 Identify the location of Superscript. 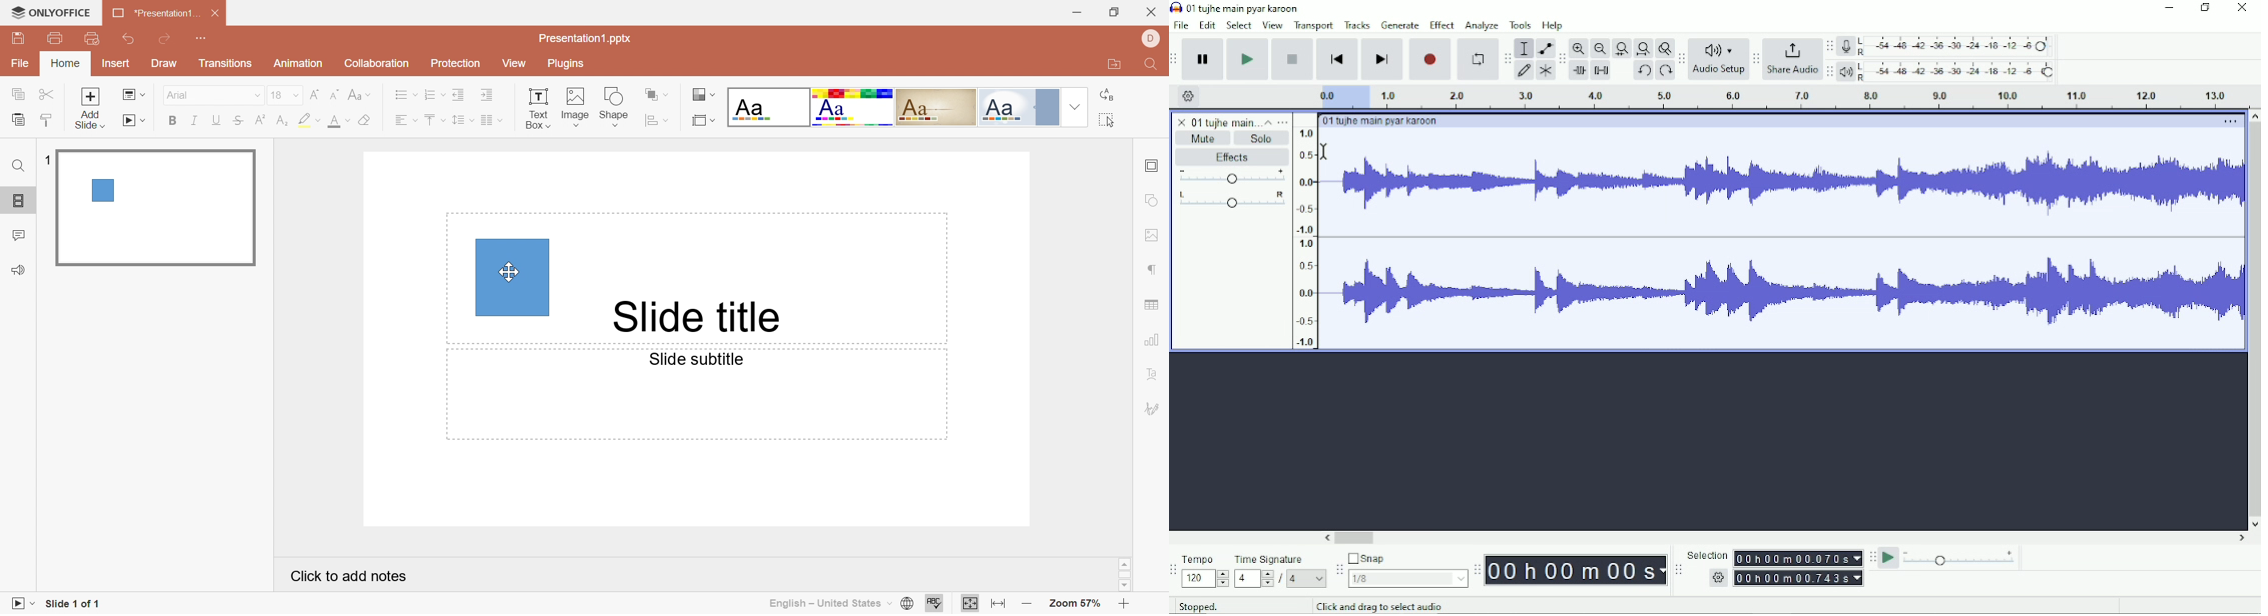
(261, 120).